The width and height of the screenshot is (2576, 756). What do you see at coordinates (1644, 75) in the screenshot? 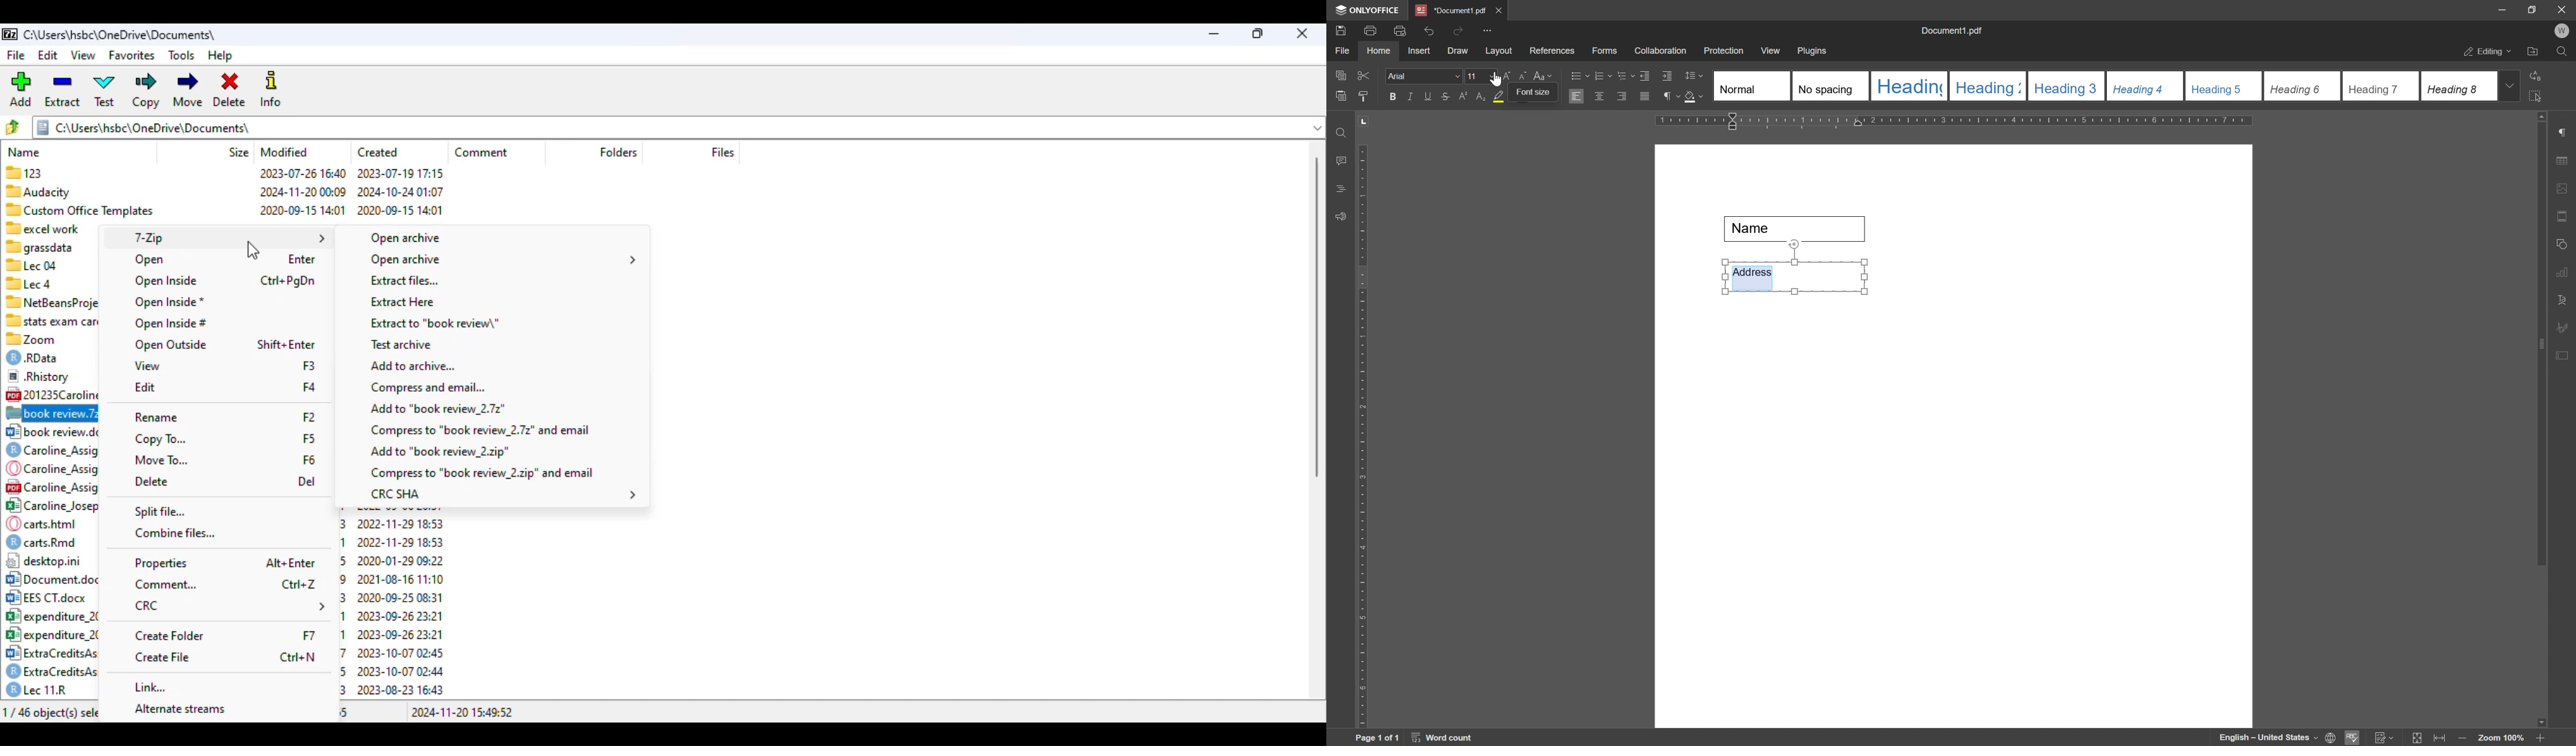
I see `decrease indent` at bounding box center [1644, 75].